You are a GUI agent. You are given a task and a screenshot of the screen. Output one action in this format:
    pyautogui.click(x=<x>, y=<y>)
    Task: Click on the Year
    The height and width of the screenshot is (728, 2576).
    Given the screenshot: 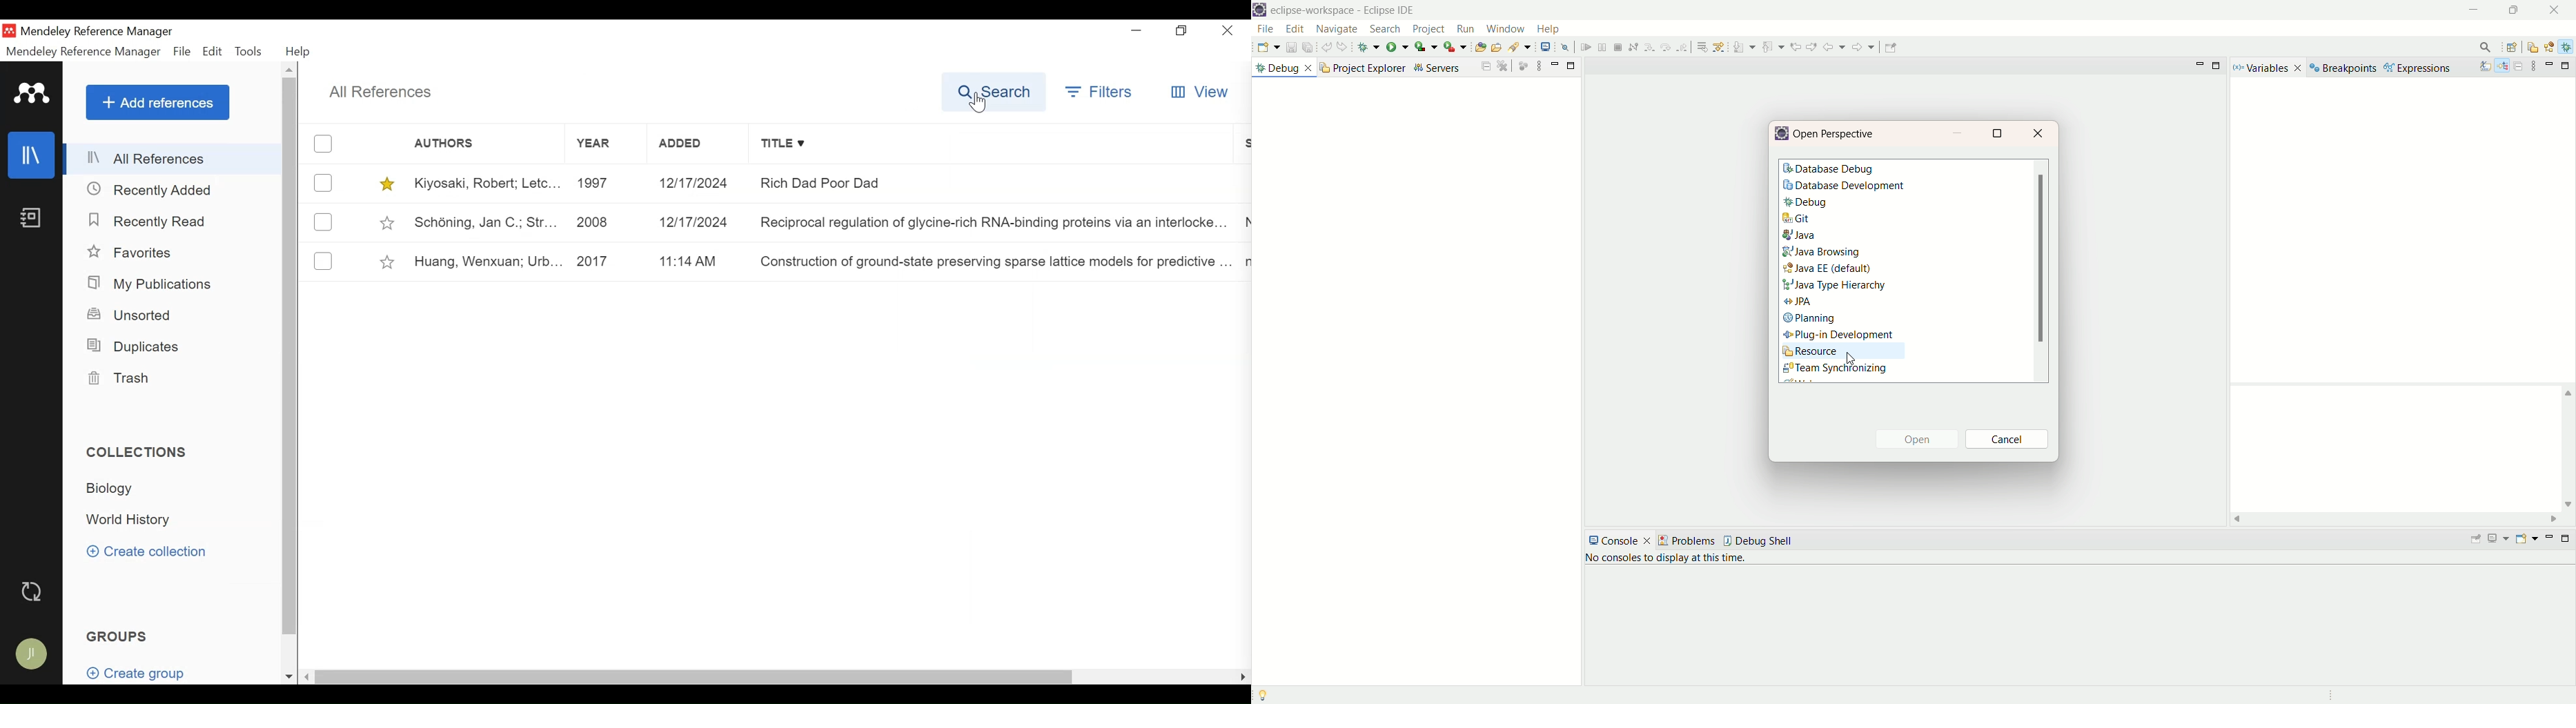 What is the action you would take?
    pyautogui.click(x=604, y=144)
    